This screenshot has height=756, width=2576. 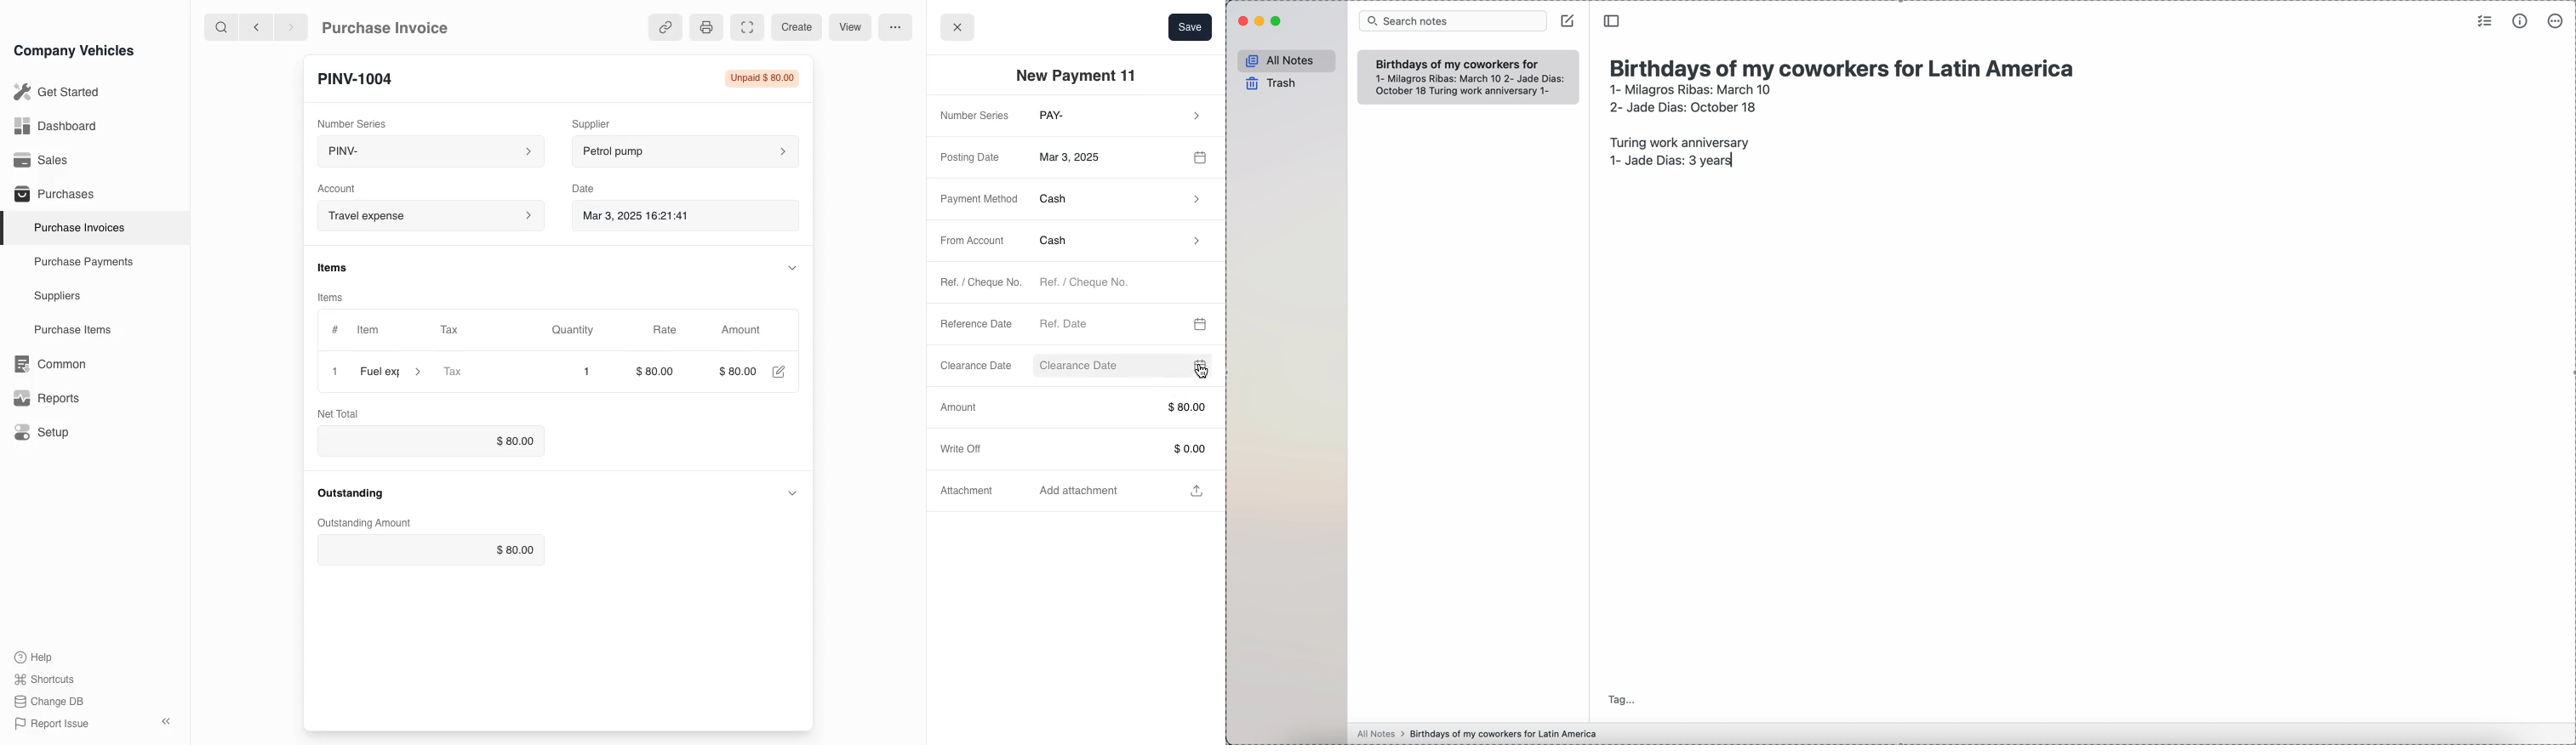 I want to click on Supplier, so click(x=608, y=122).